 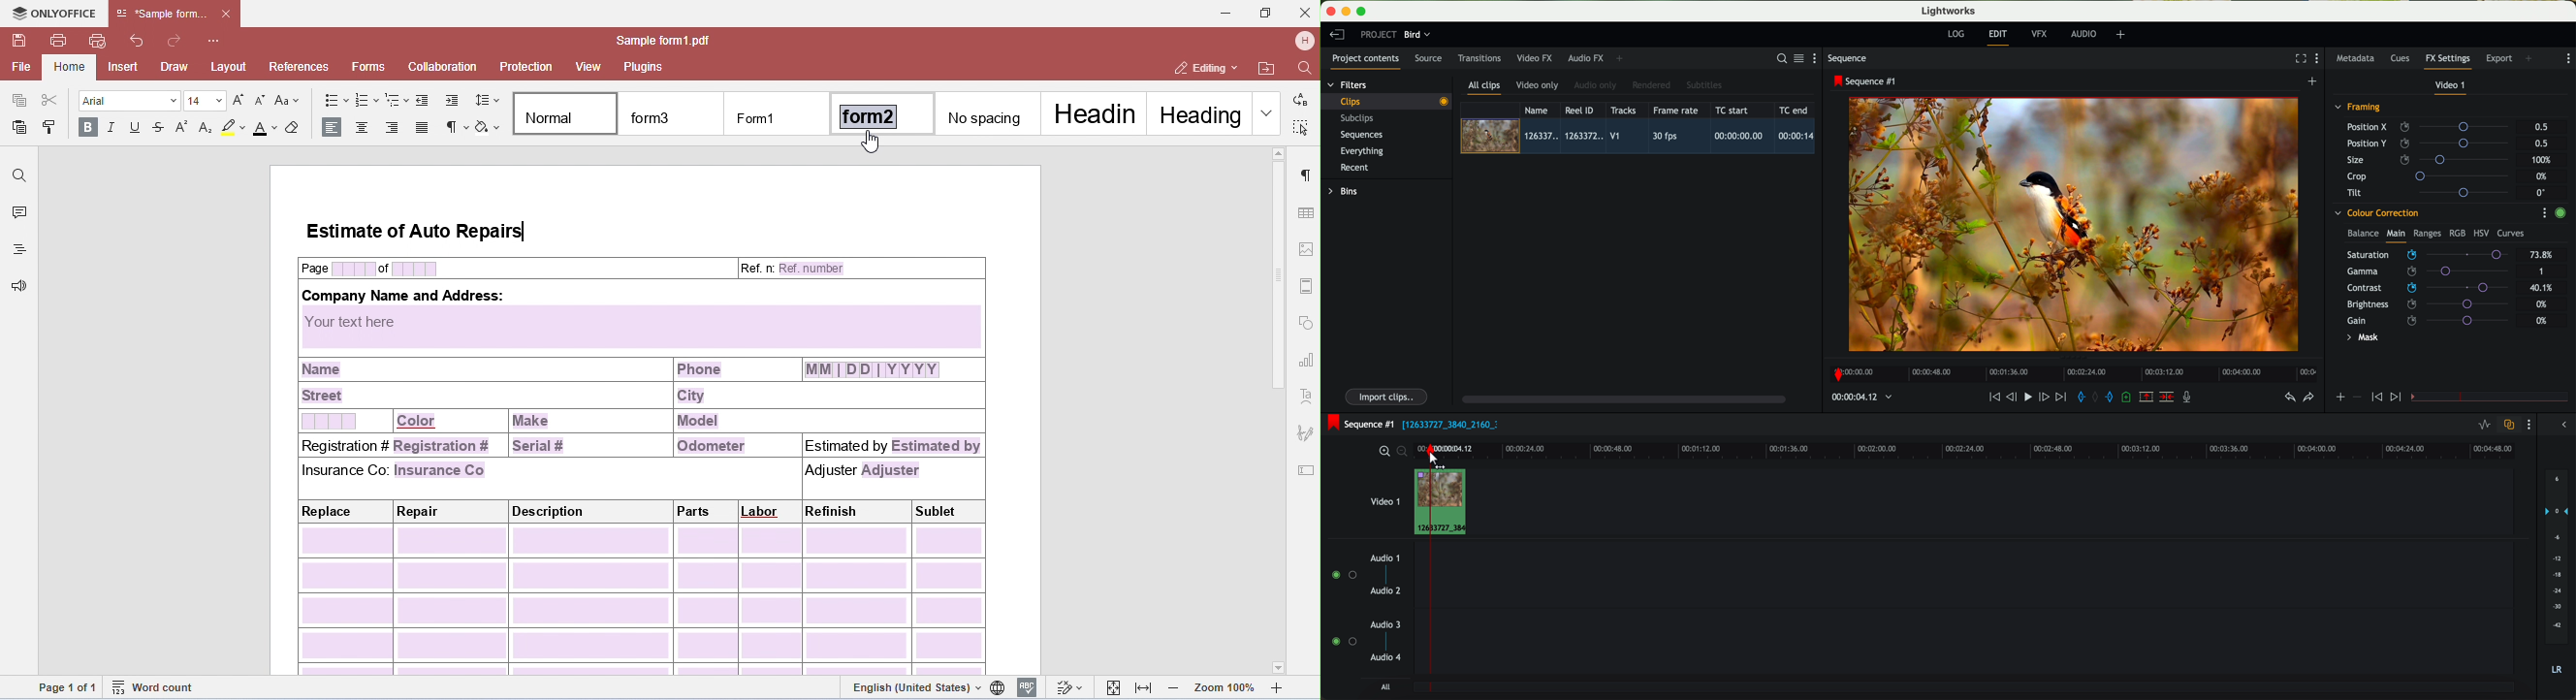 What do you see at coordinates (2397, 235) in the screenshot?
I see `main` at bounding box center [2397, 235].